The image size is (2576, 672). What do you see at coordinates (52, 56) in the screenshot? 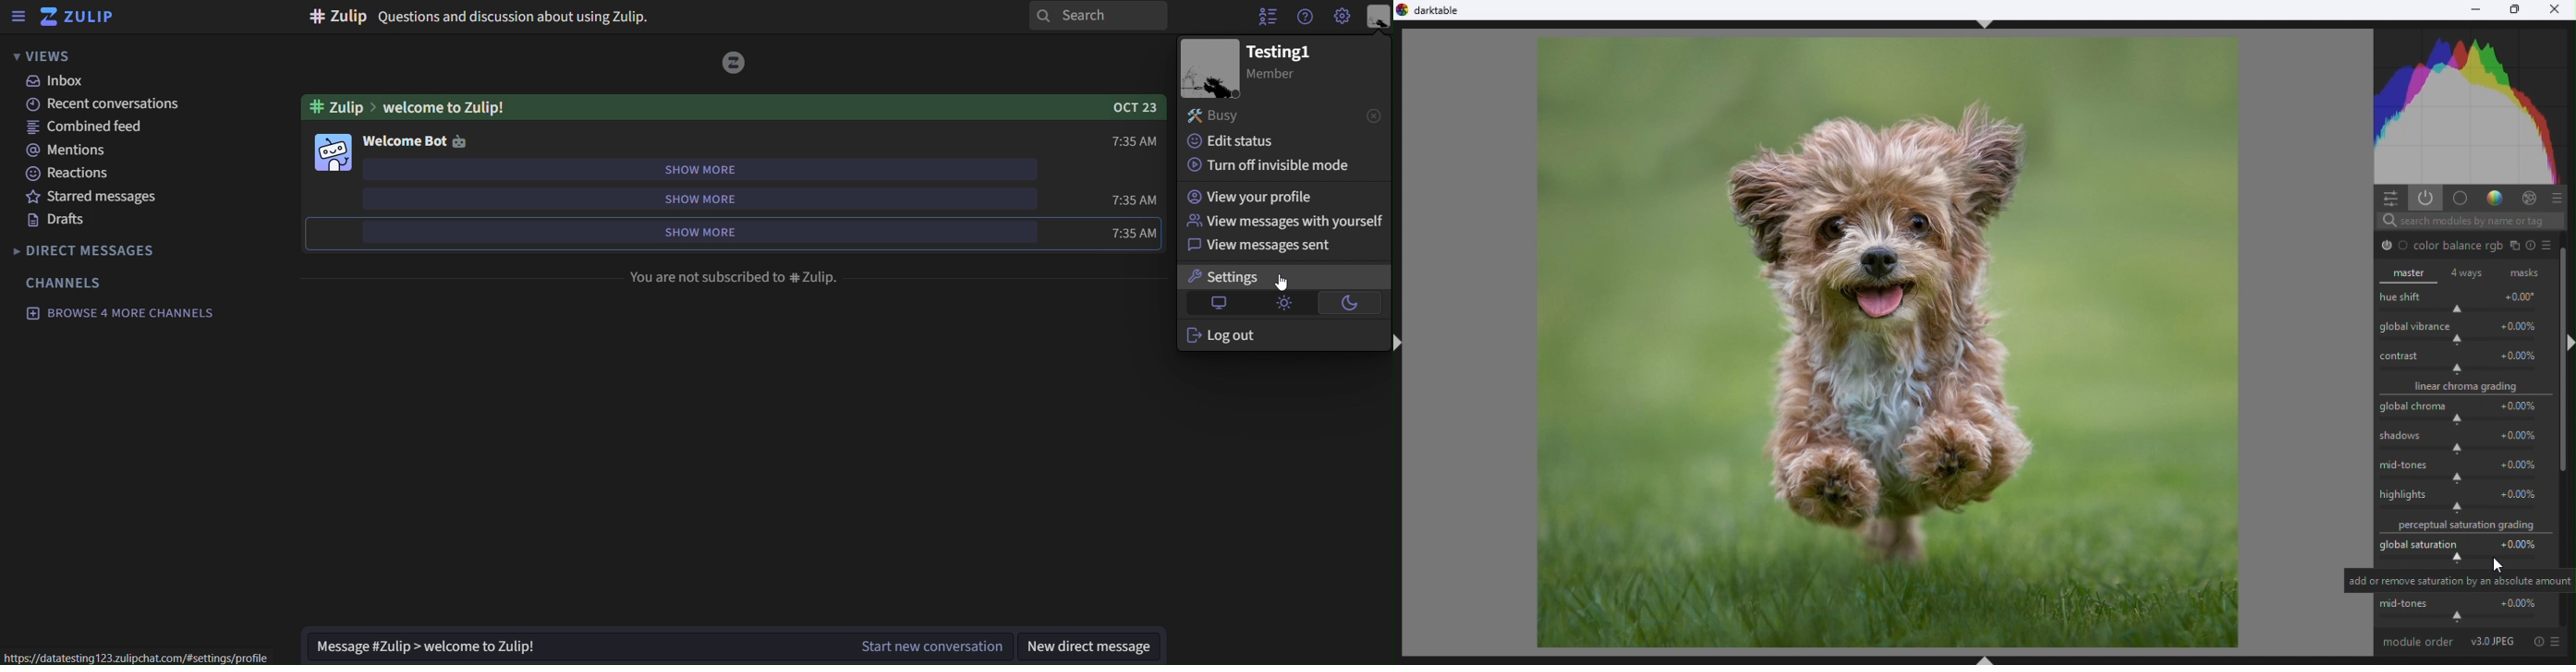
I see `views` at bounding box center [52, 56].